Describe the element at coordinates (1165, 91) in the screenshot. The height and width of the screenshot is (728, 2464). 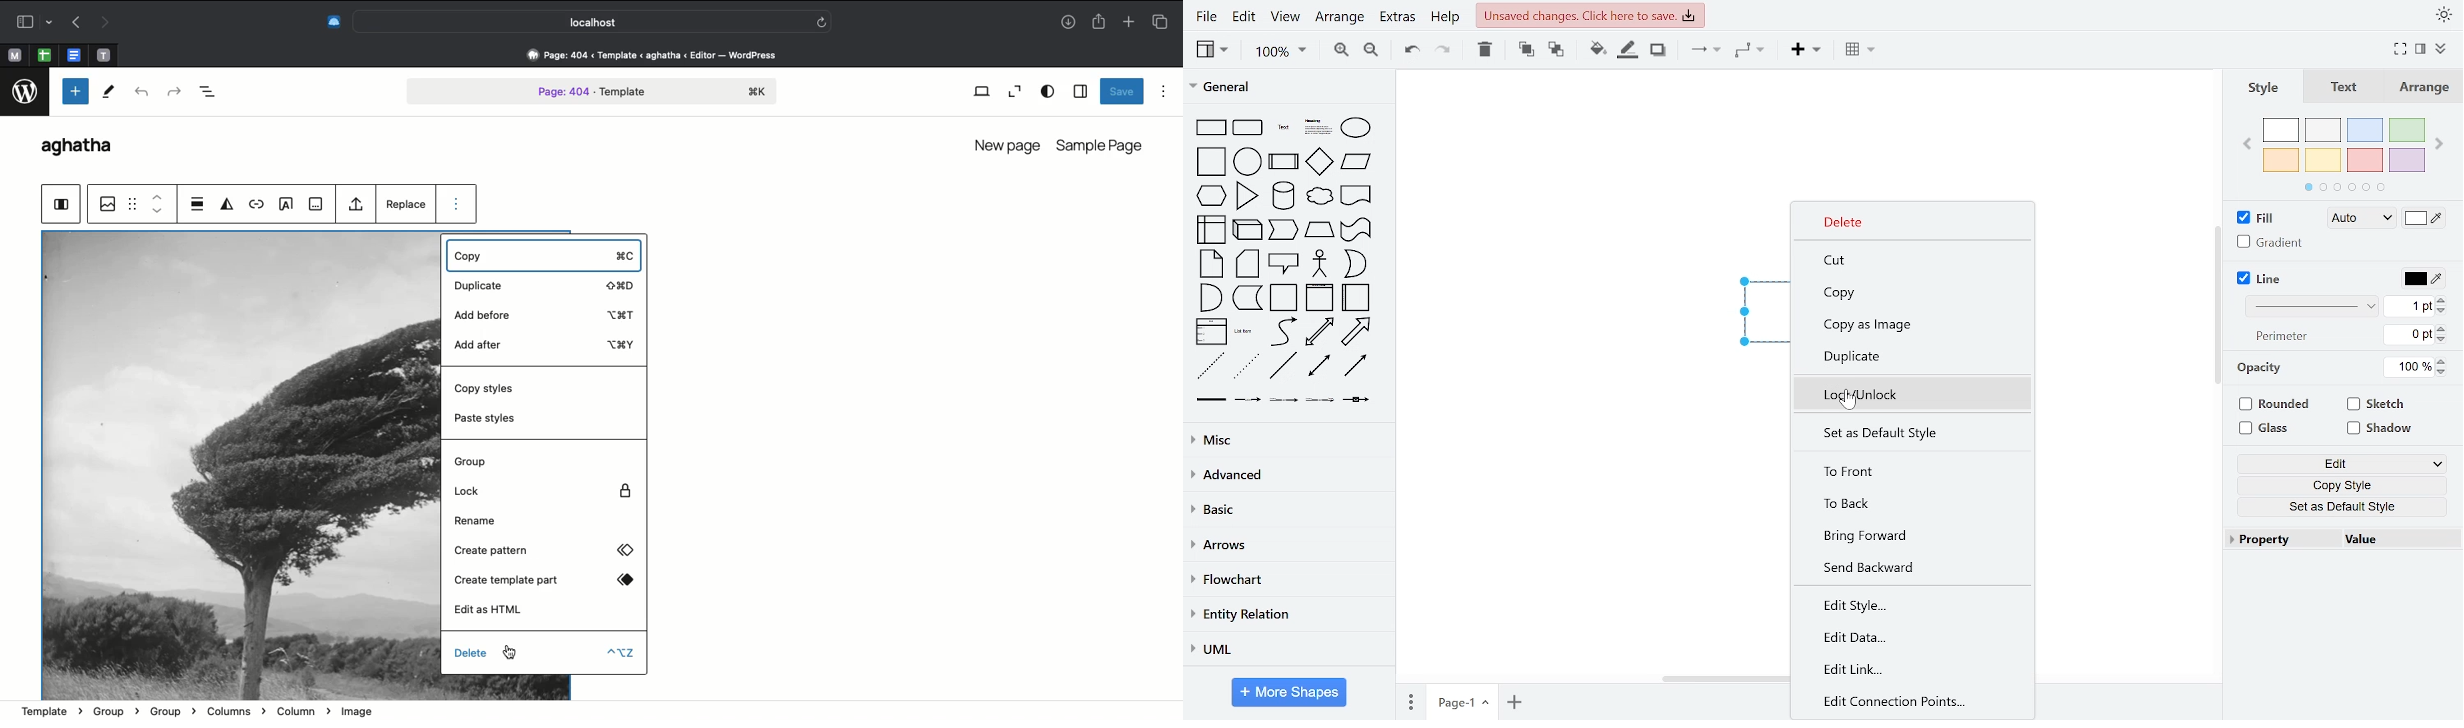
I see `Options` at that location.